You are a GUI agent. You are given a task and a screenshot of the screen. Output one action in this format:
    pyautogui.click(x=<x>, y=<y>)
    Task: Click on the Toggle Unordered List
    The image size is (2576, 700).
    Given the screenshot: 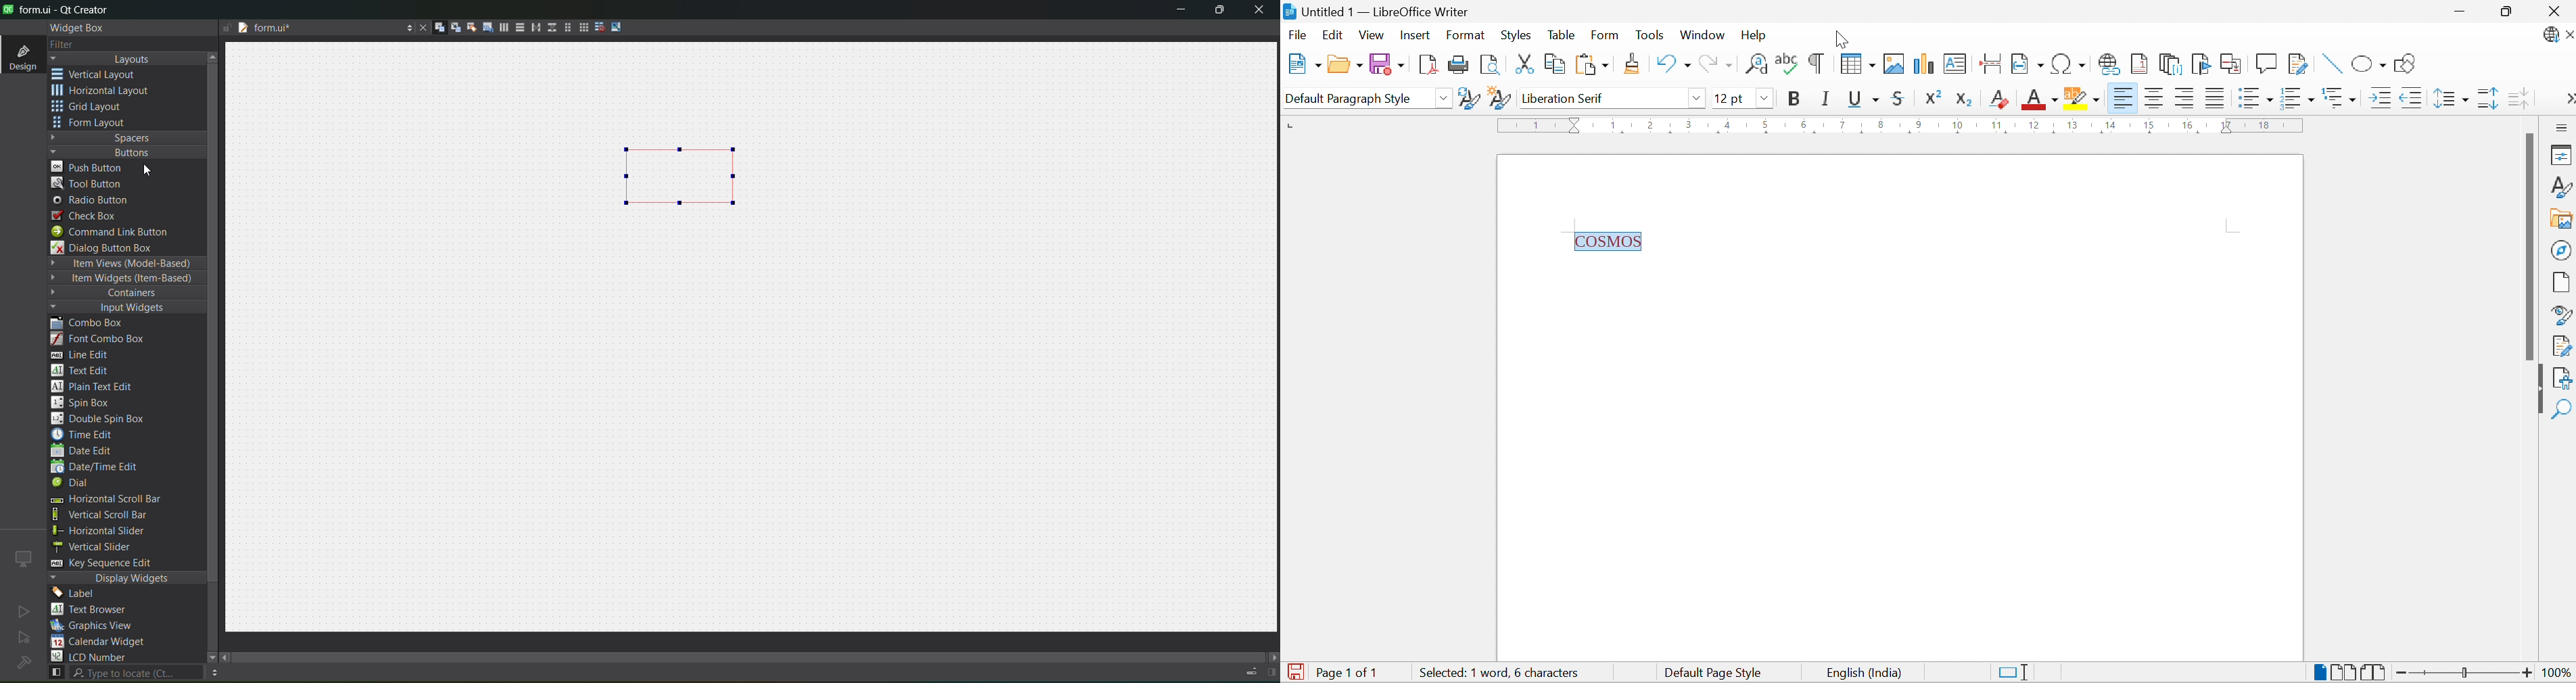 What is the action you would take?
    pyautogui.click(x=2254, y=96)
    